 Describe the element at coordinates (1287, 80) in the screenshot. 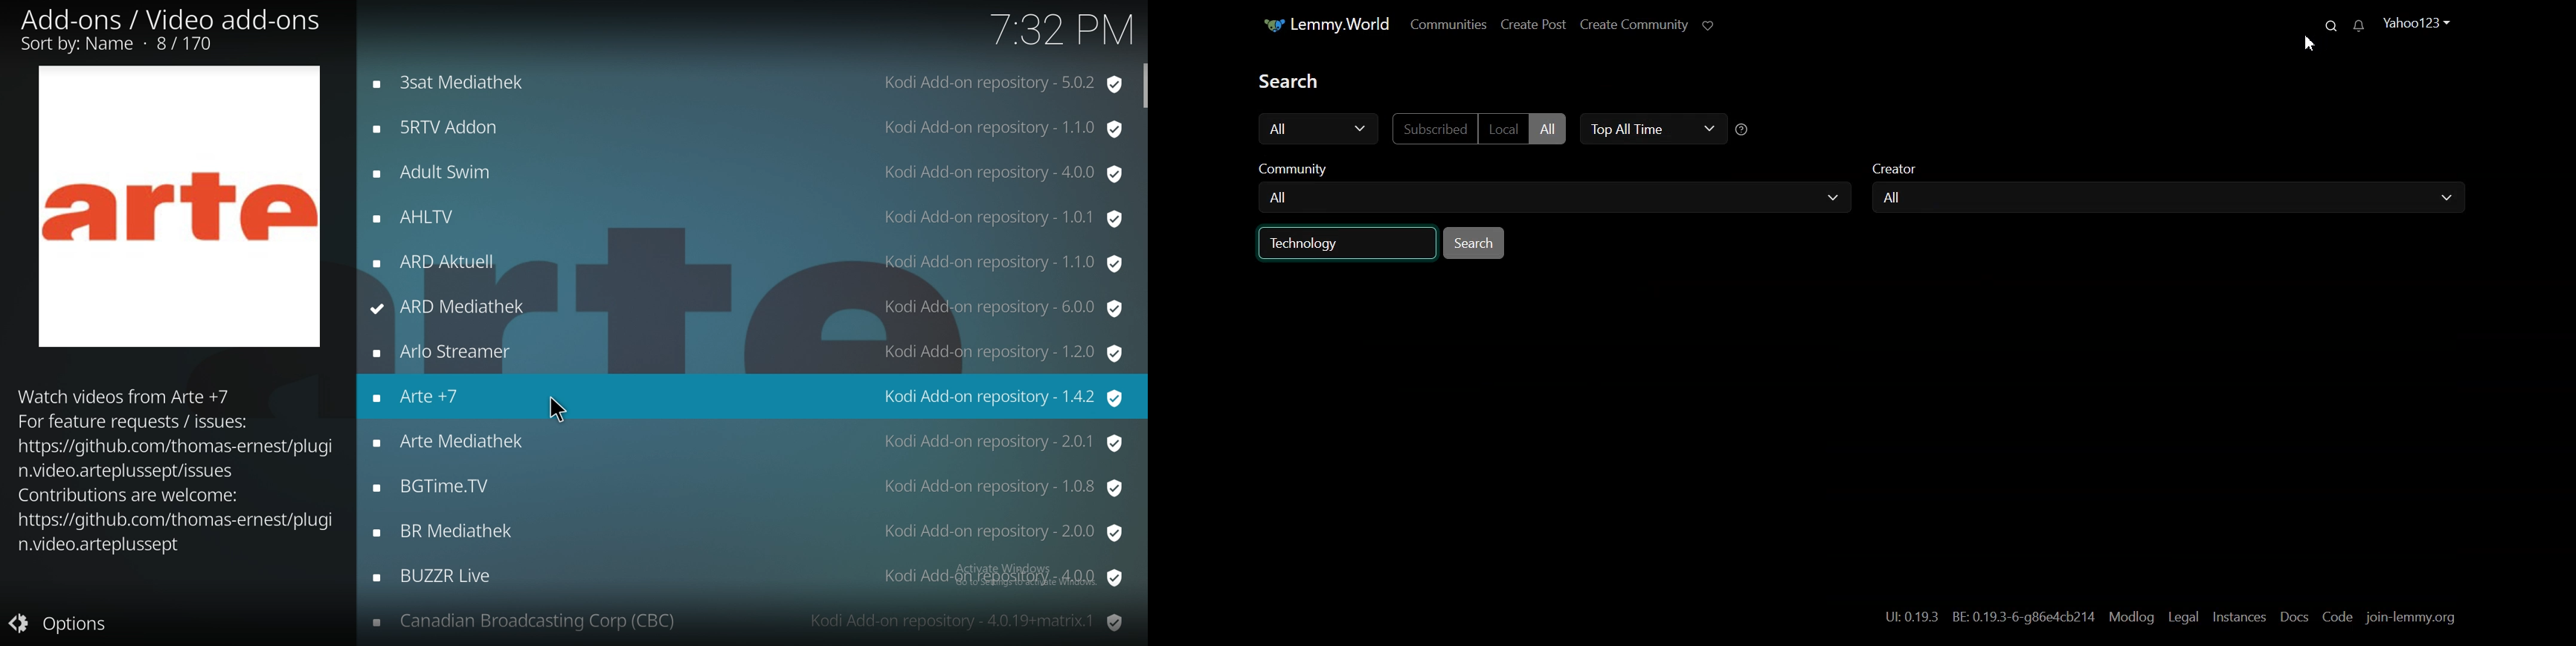

I see `Text` at that location.